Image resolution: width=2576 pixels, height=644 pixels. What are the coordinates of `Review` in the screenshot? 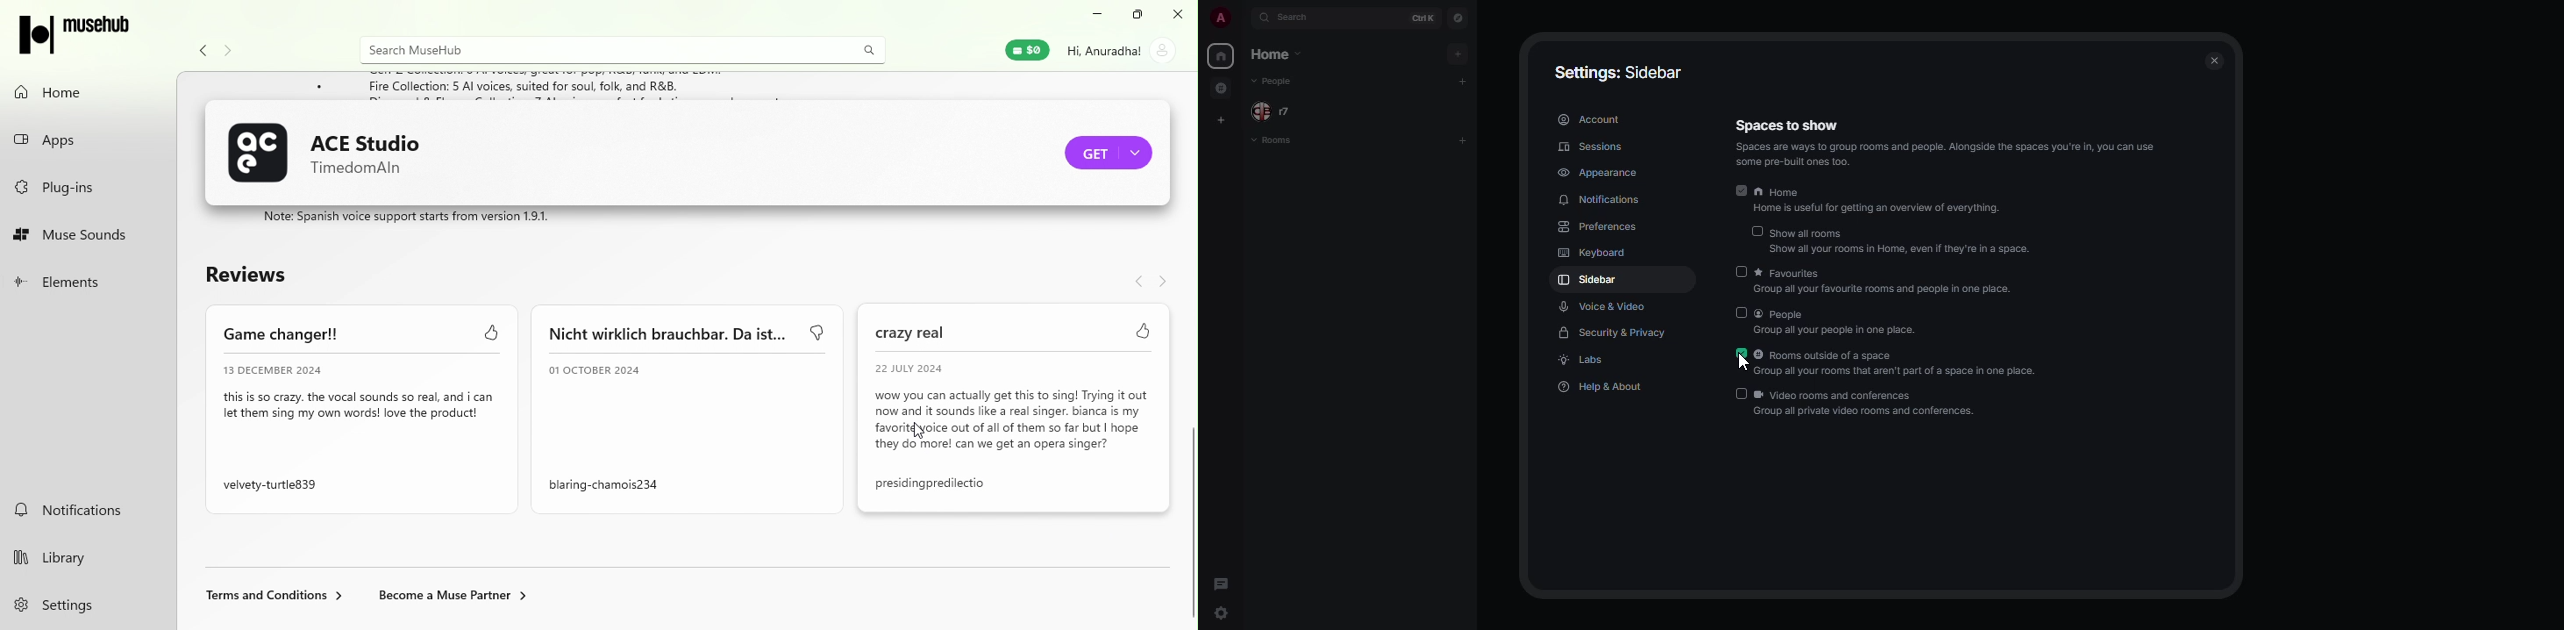 It's located at (695, 410).